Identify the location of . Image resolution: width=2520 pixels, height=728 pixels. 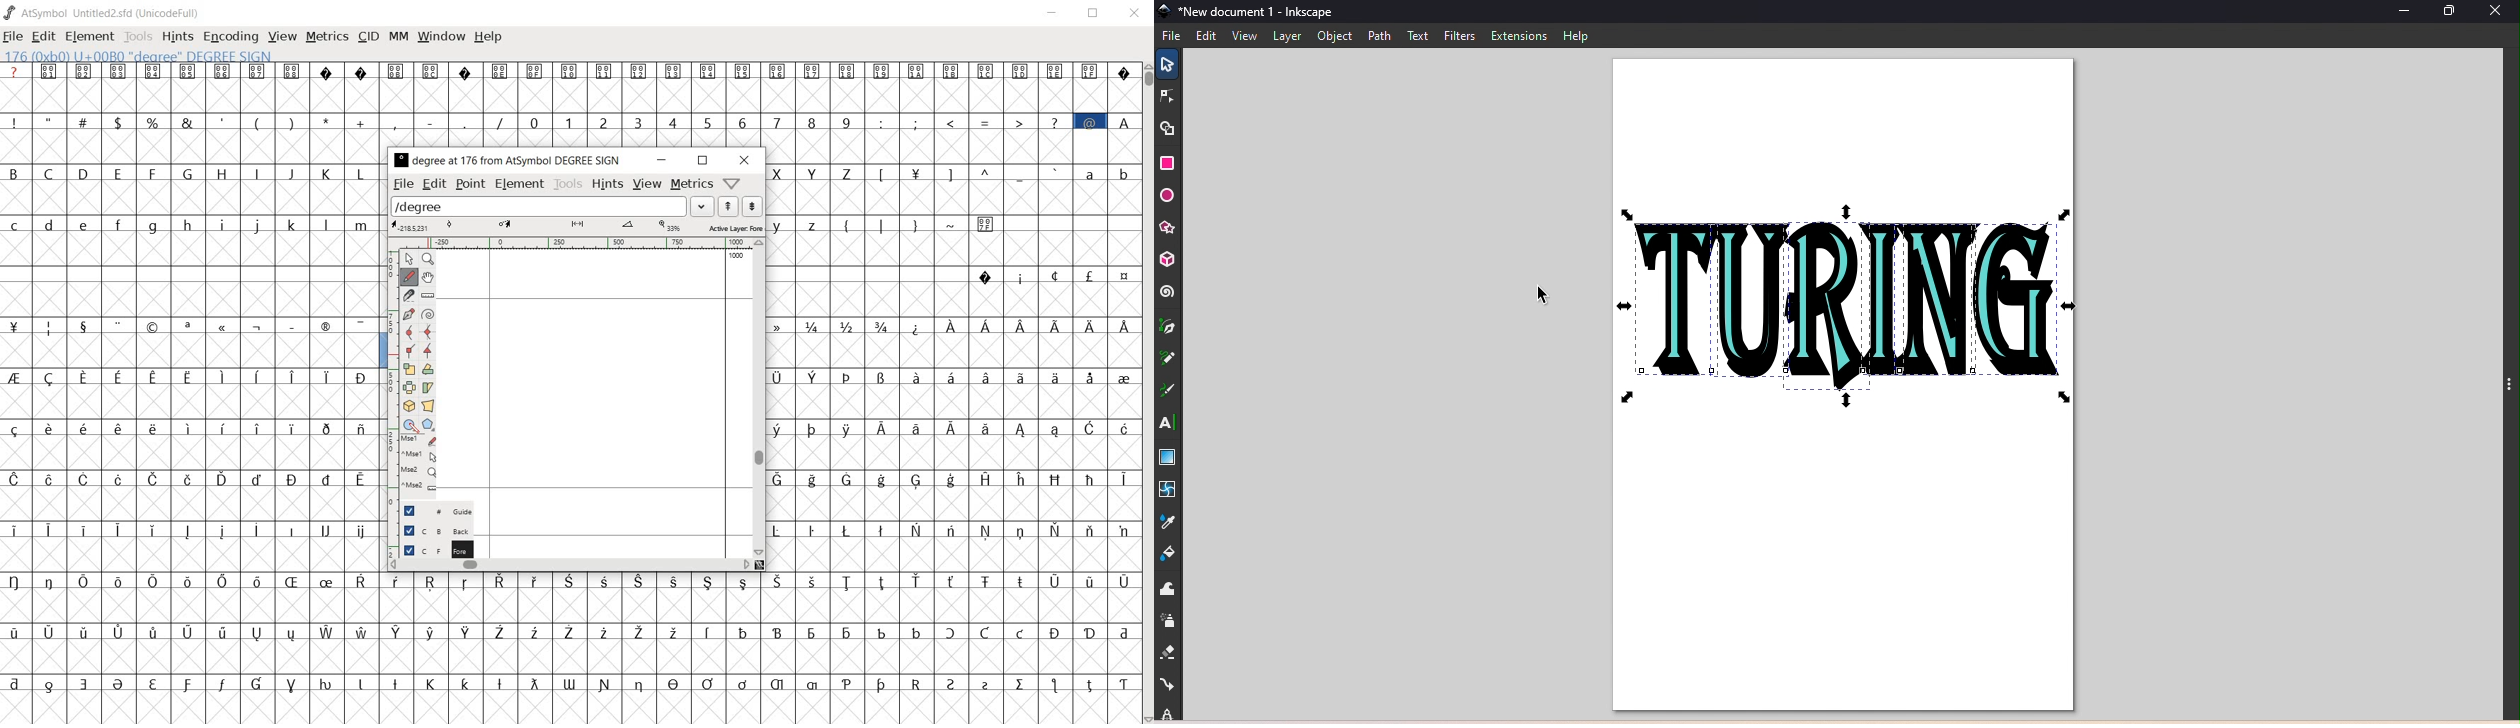
(957, 401).